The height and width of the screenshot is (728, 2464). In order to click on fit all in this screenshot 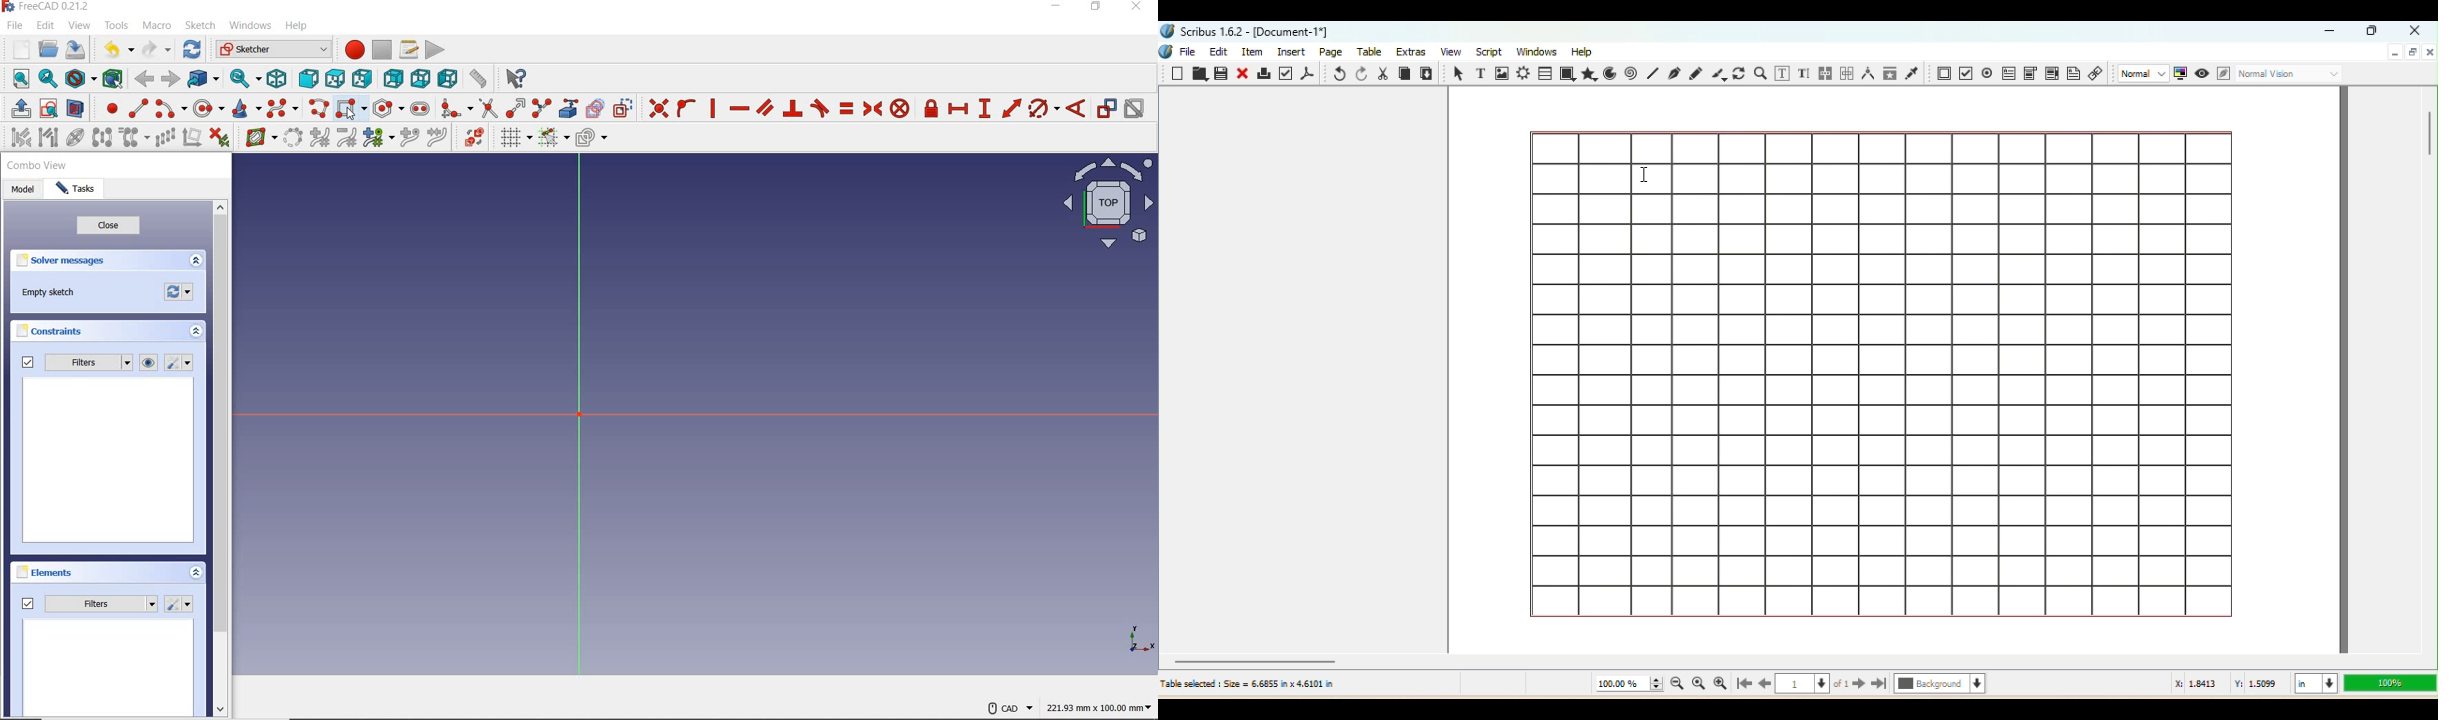, I will do `click(17, 80)`.